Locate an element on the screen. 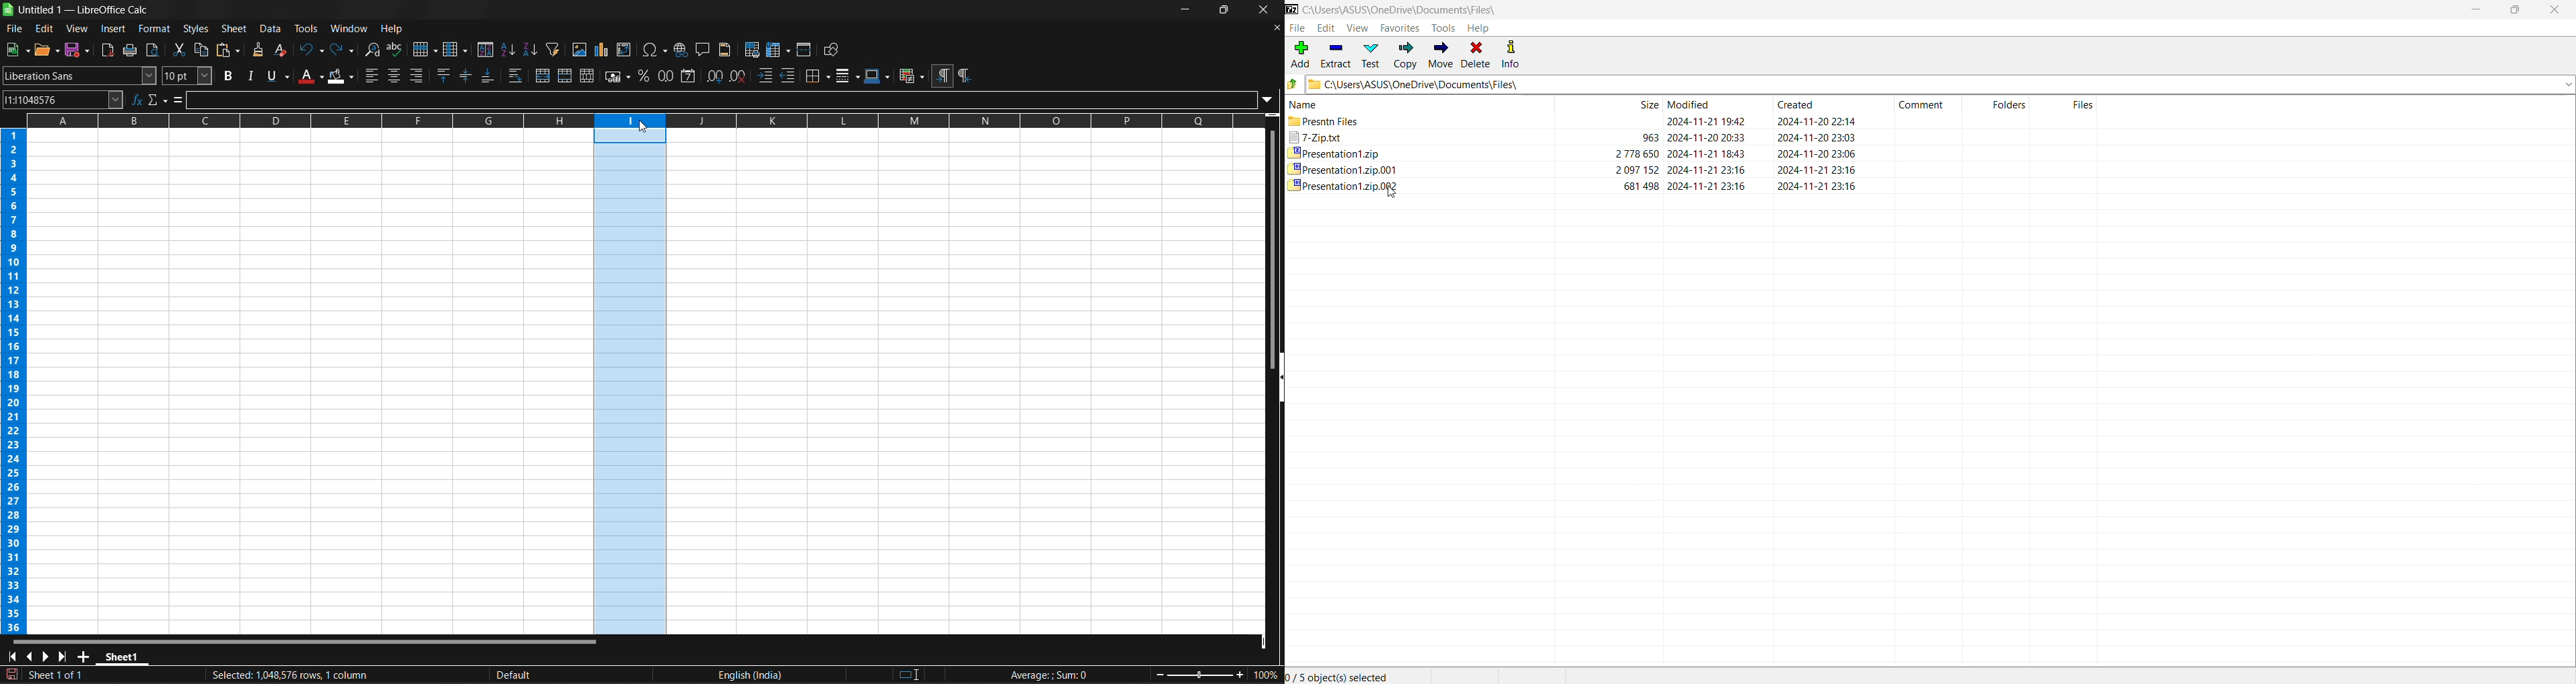 The height and width of the screenshot is (700, 2576). Size is located at coordinates (1610, 105).